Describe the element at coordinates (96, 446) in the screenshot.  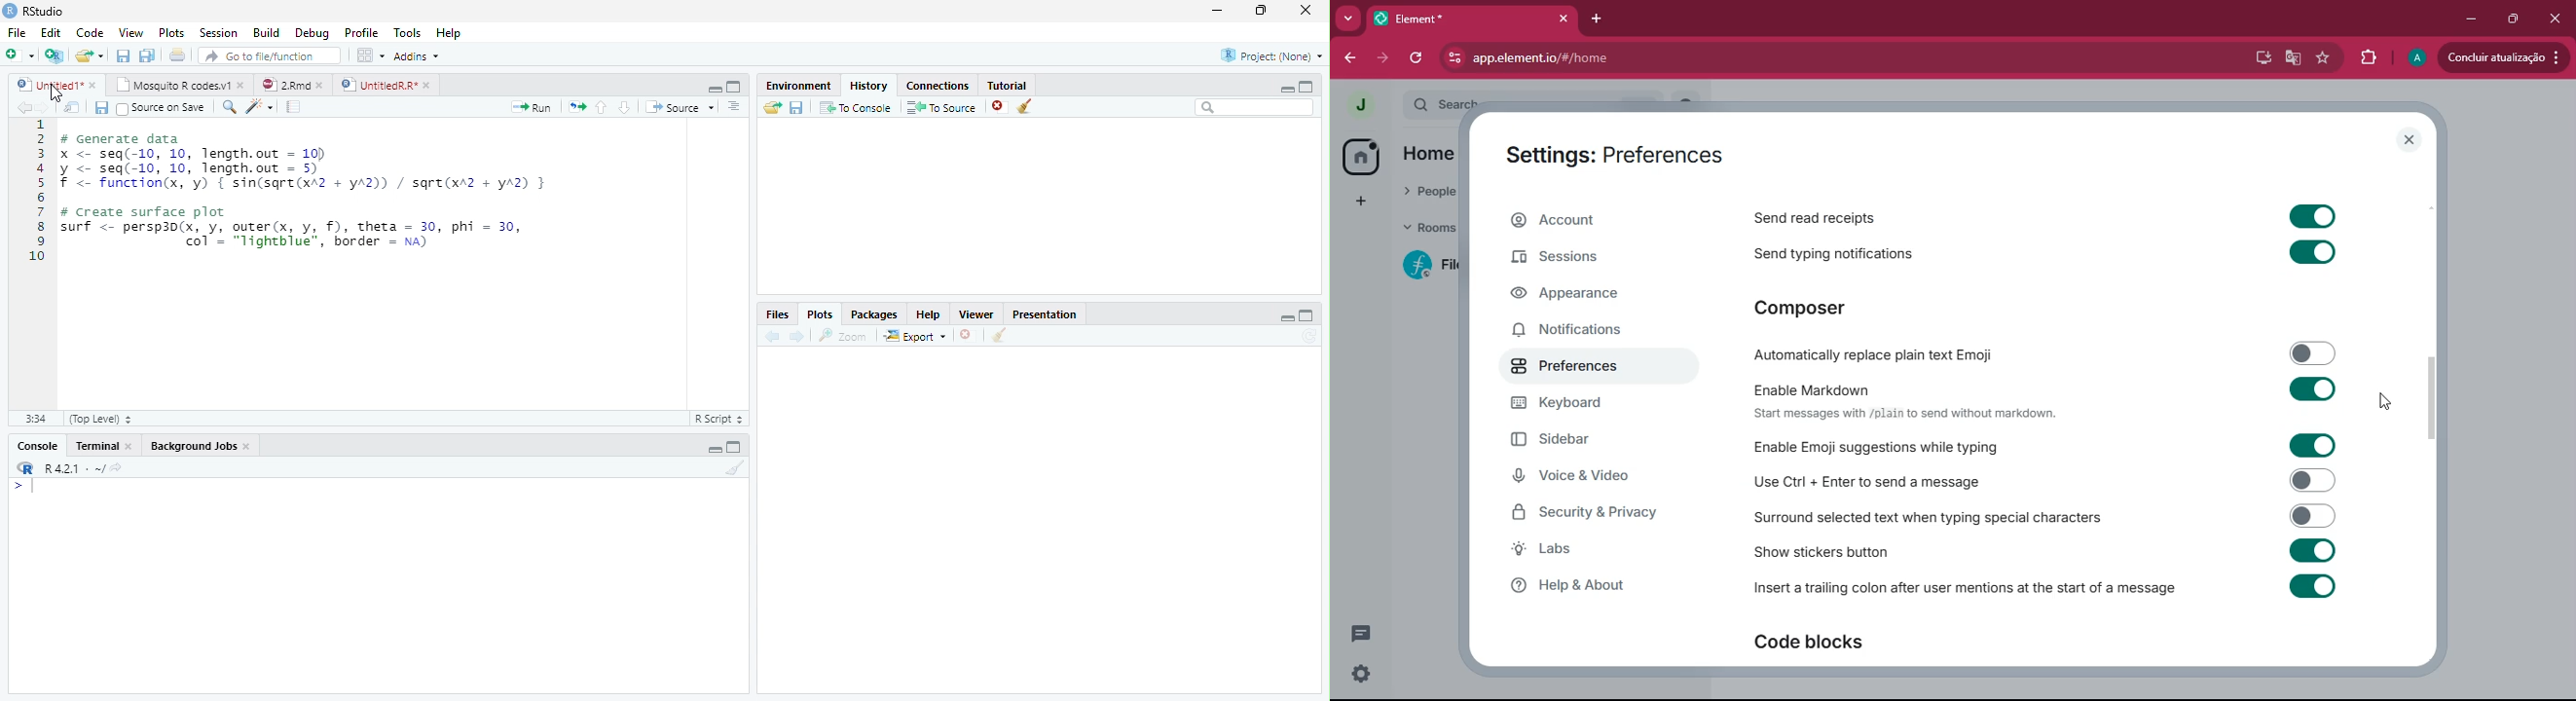
I see `Terminal` at that location.